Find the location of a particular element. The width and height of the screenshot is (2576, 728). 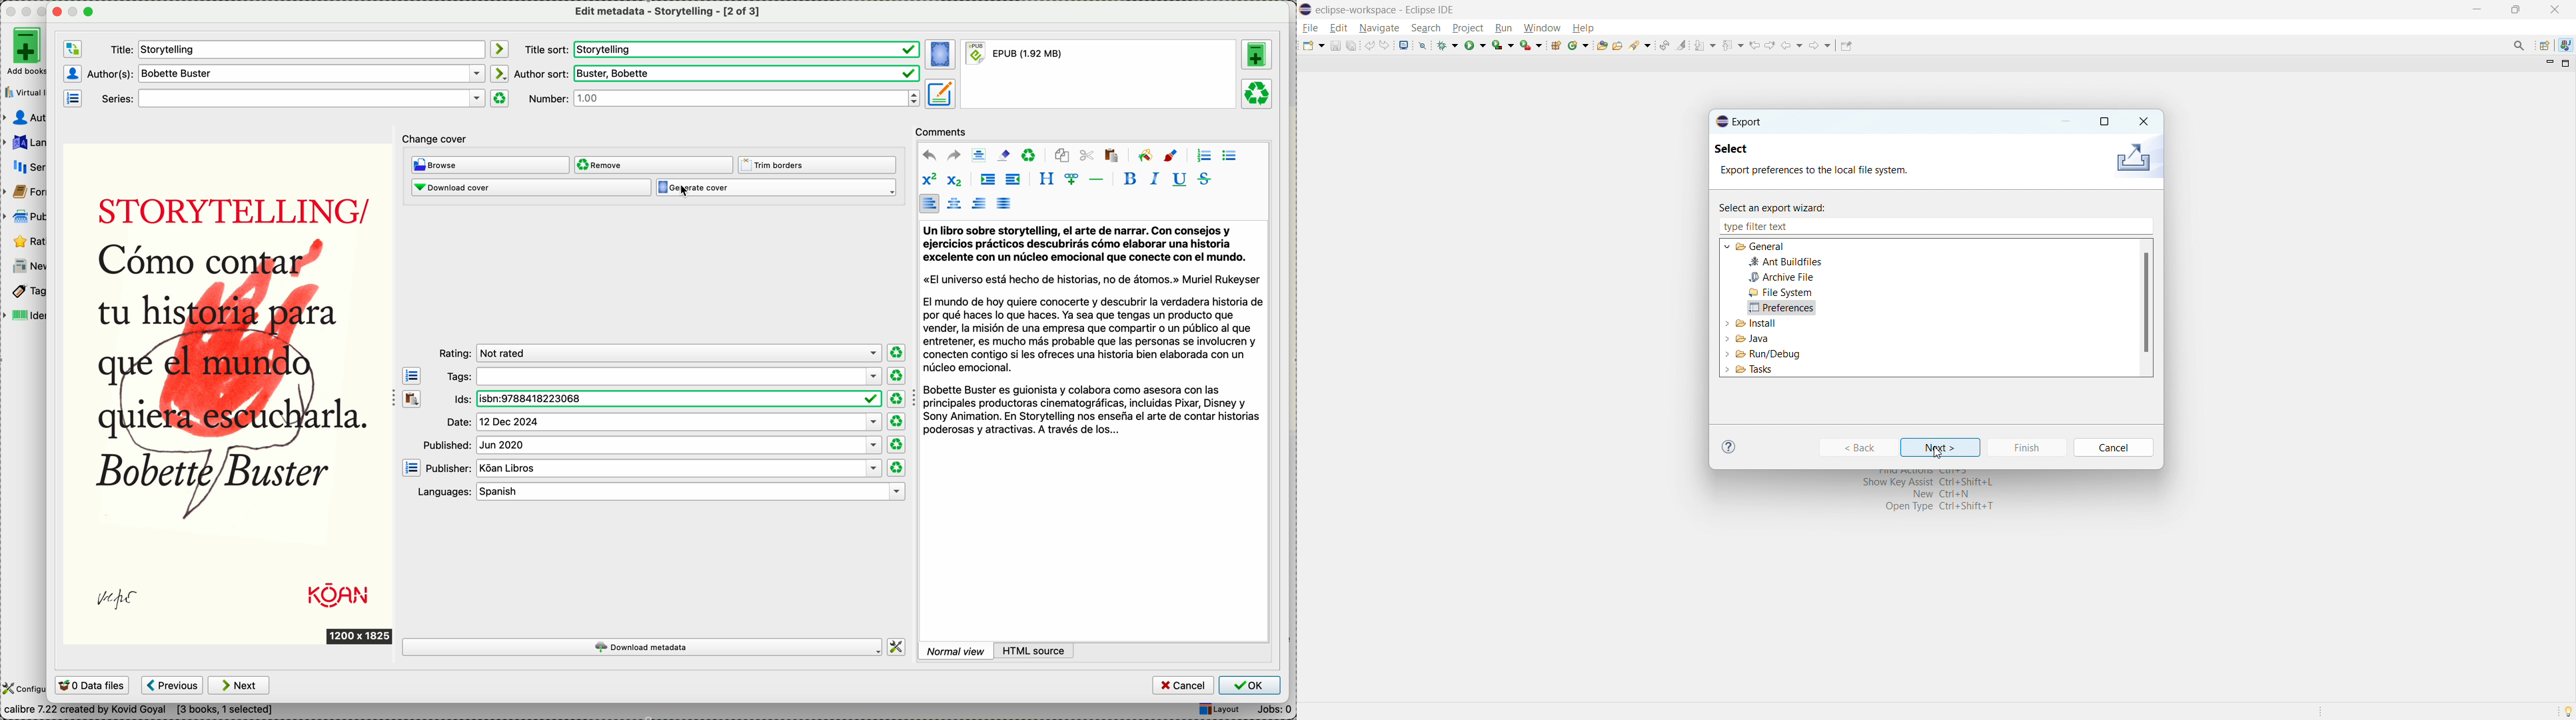

superscript is located at coordinates (931, 180).